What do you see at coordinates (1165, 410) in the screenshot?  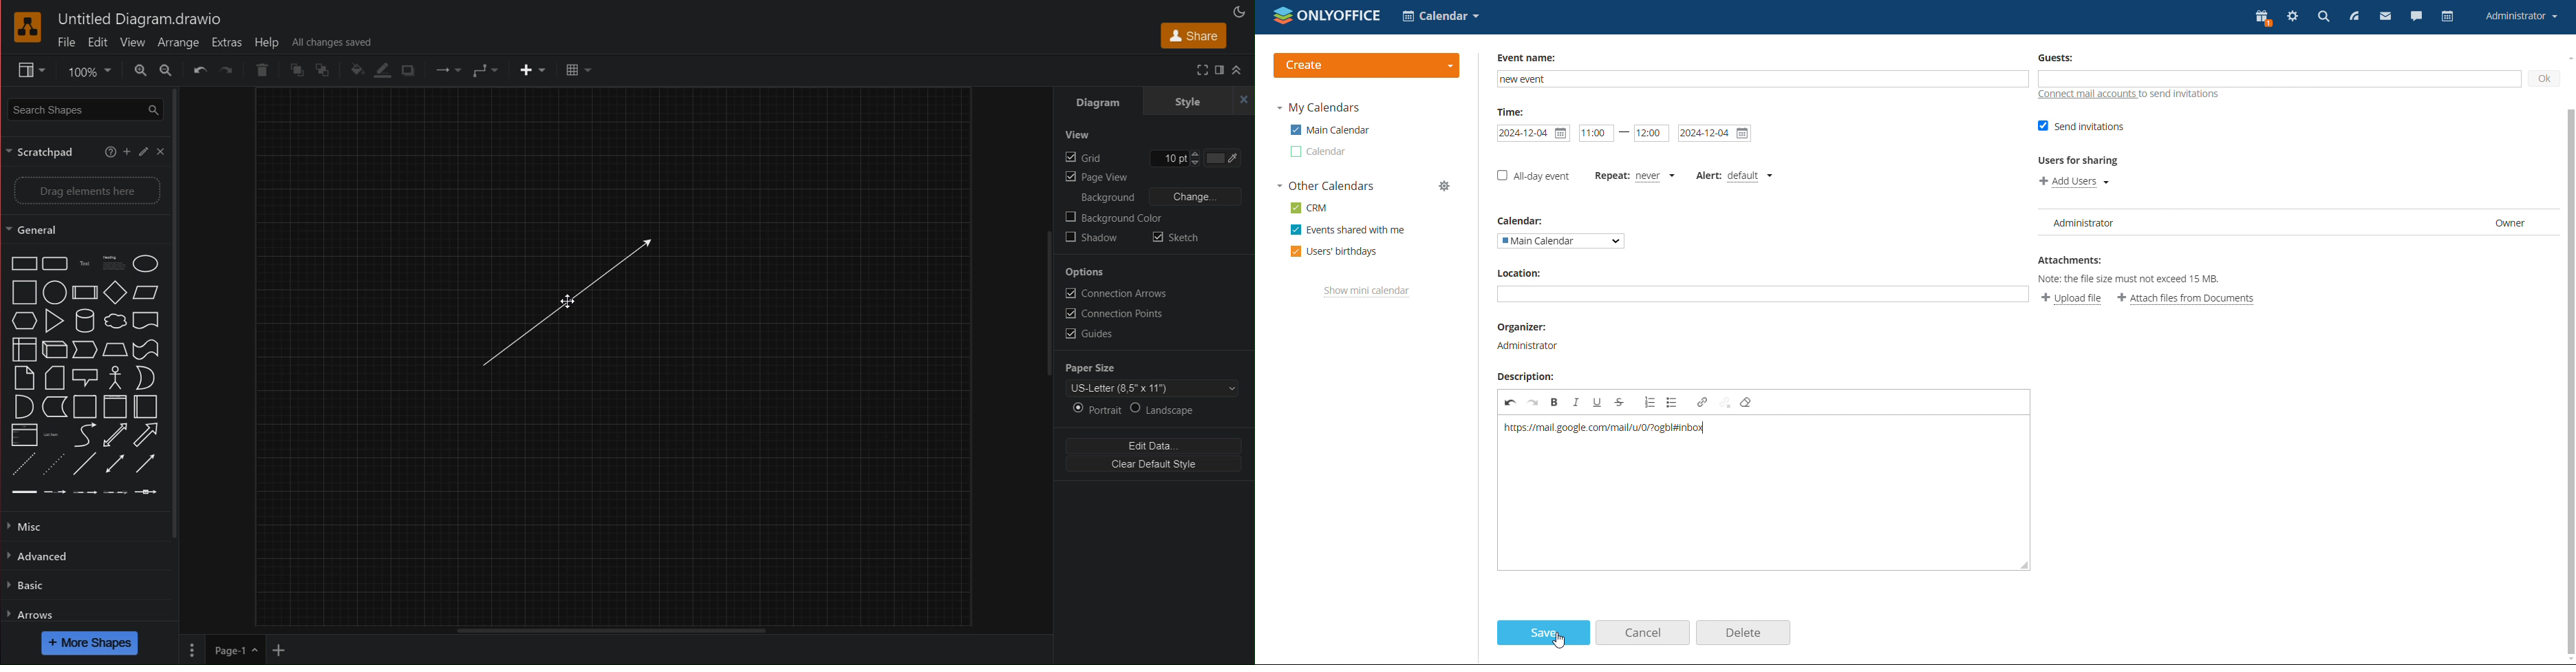 I see `Landscape` at bounding box center [1165, 410].